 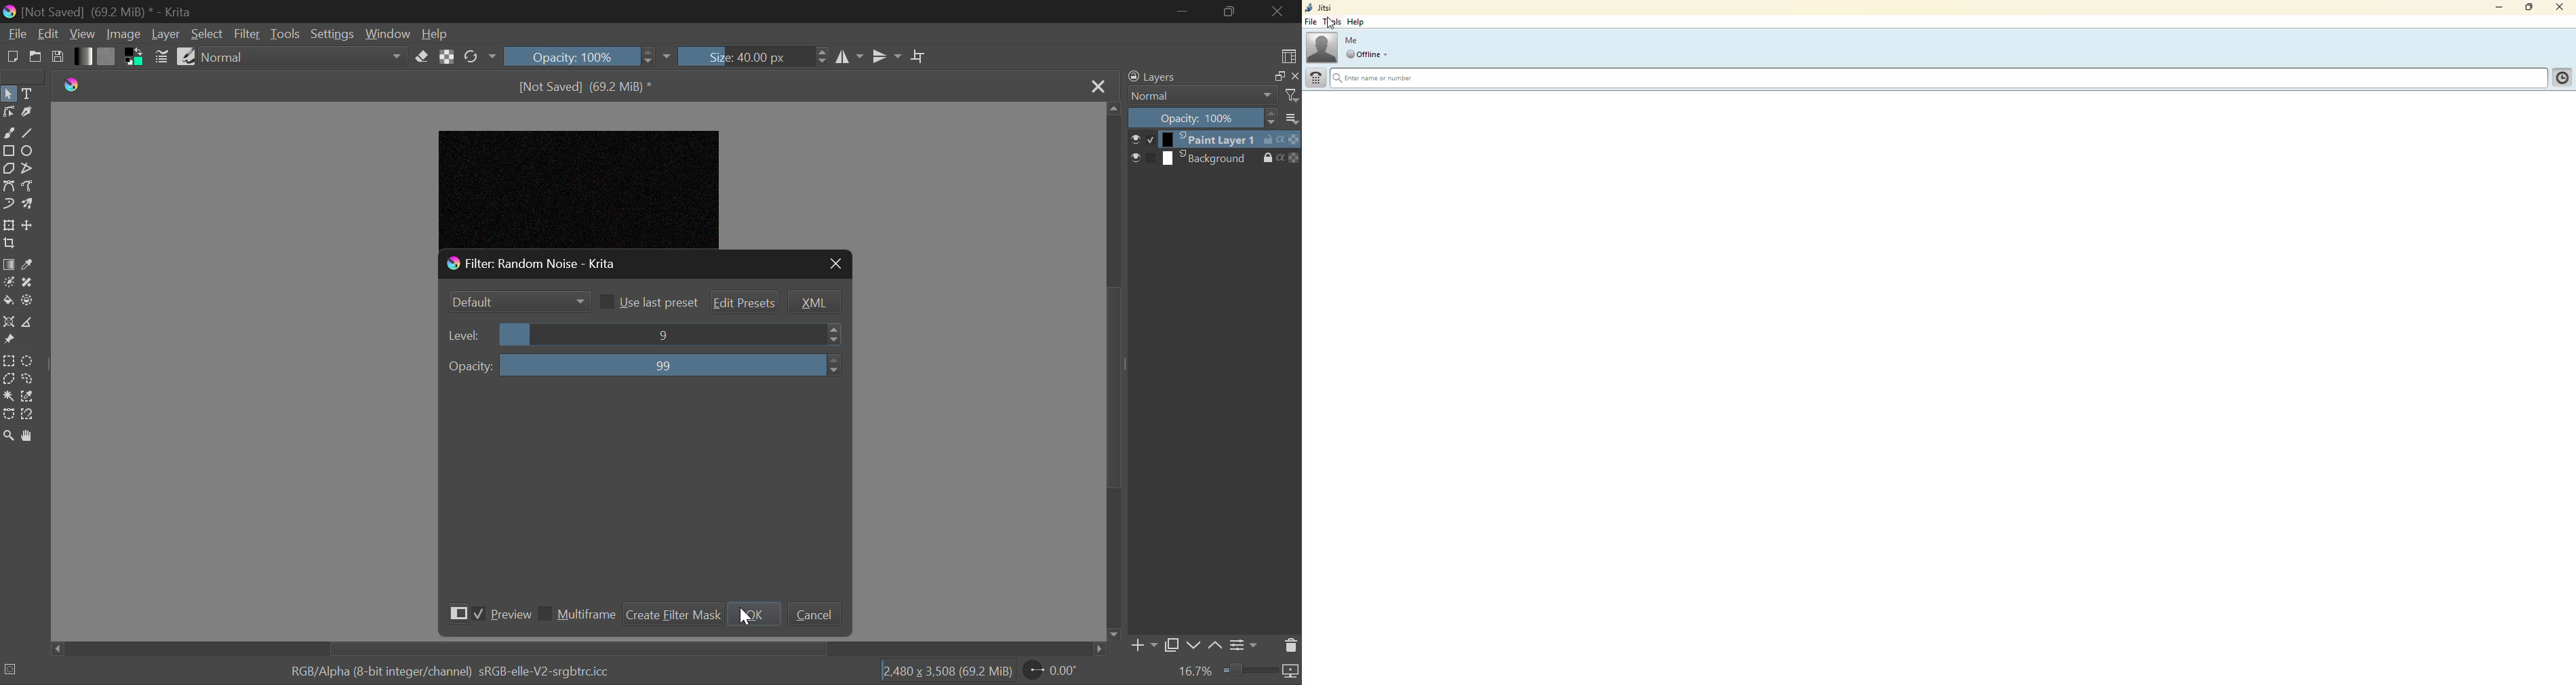 What do you see at coordinates (303, 59) in the screenshot?
I see `Blending Mode` at bounding box center [303, 59].